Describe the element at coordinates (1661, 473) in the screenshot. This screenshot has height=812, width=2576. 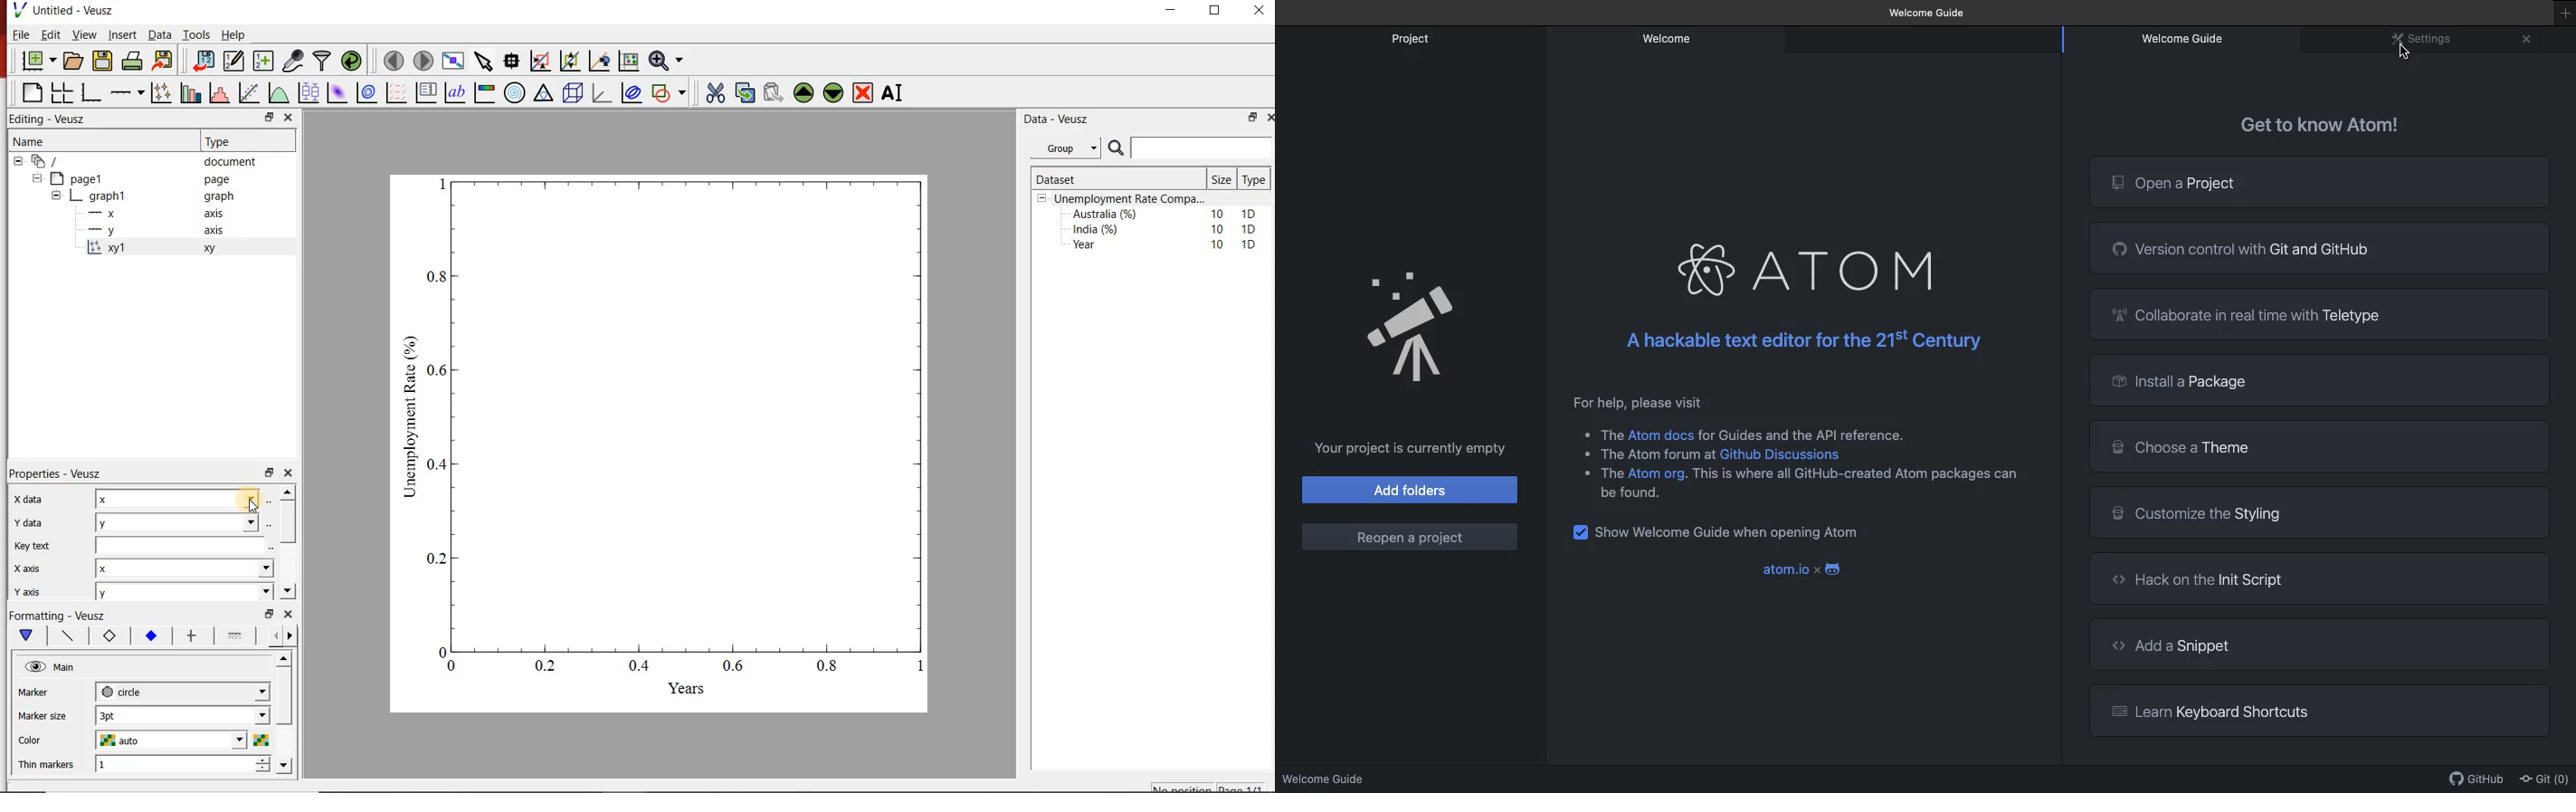
I see ` Atom org.` at that location.